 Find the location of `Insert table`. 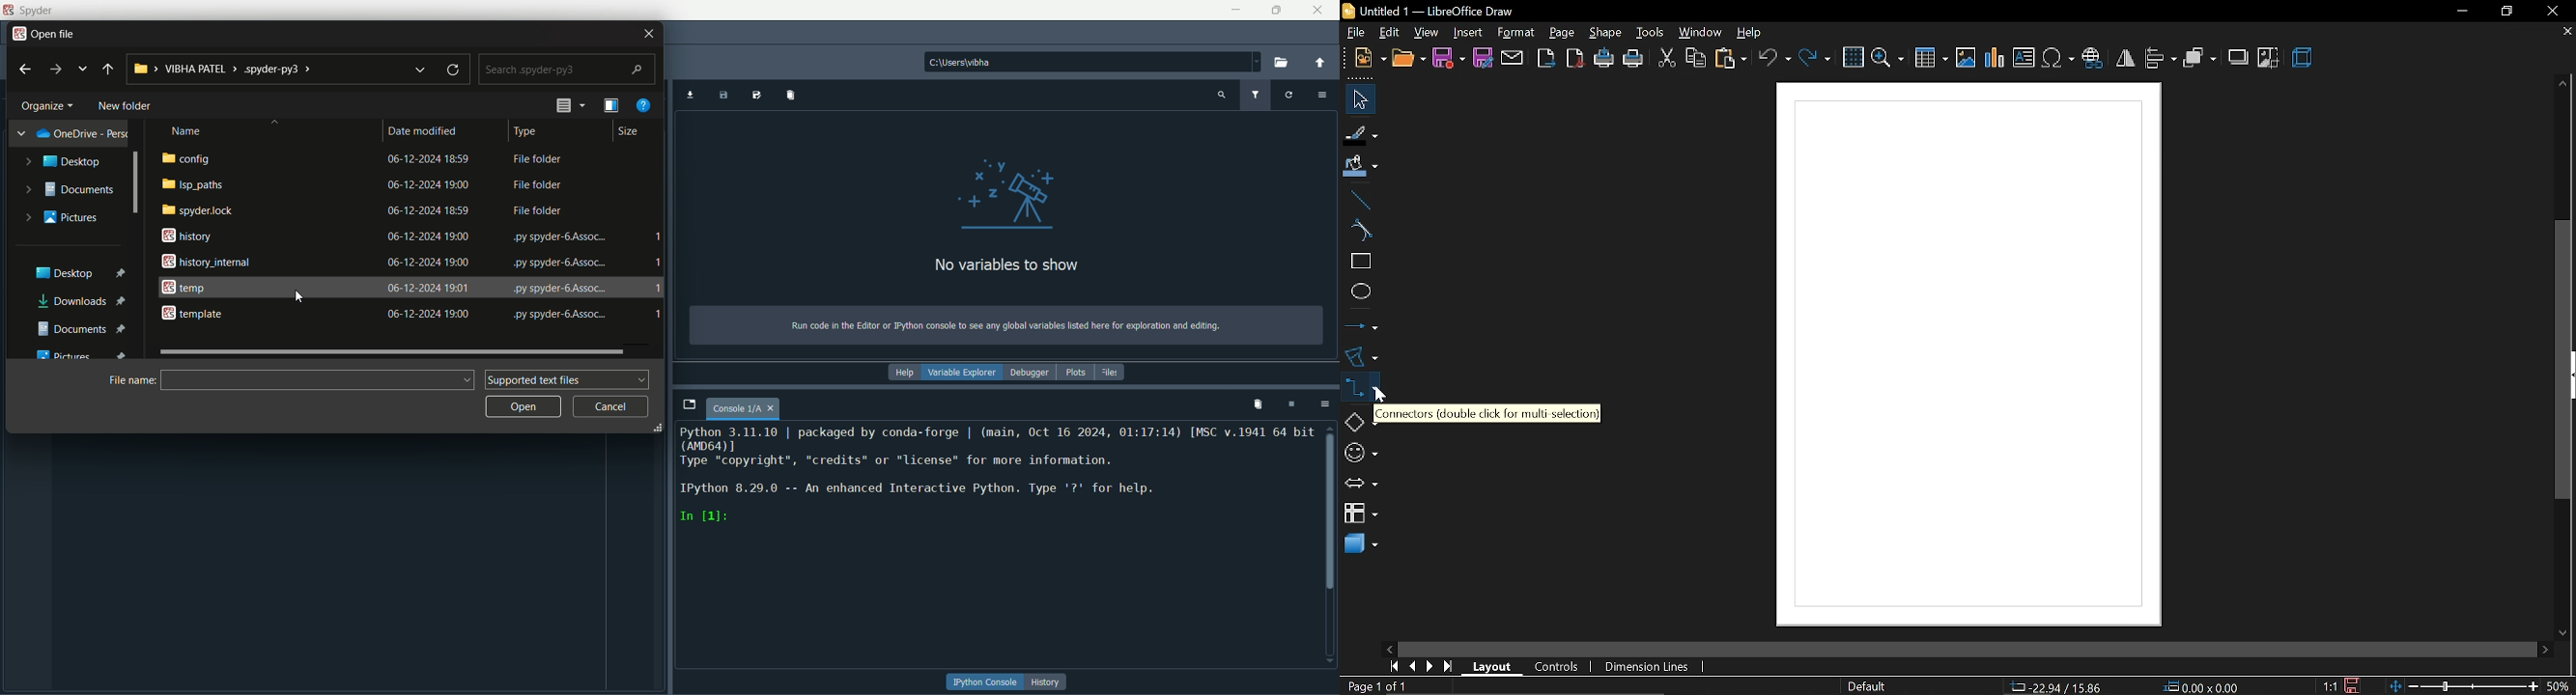

Insert table is located at coordinates (1933, 57).